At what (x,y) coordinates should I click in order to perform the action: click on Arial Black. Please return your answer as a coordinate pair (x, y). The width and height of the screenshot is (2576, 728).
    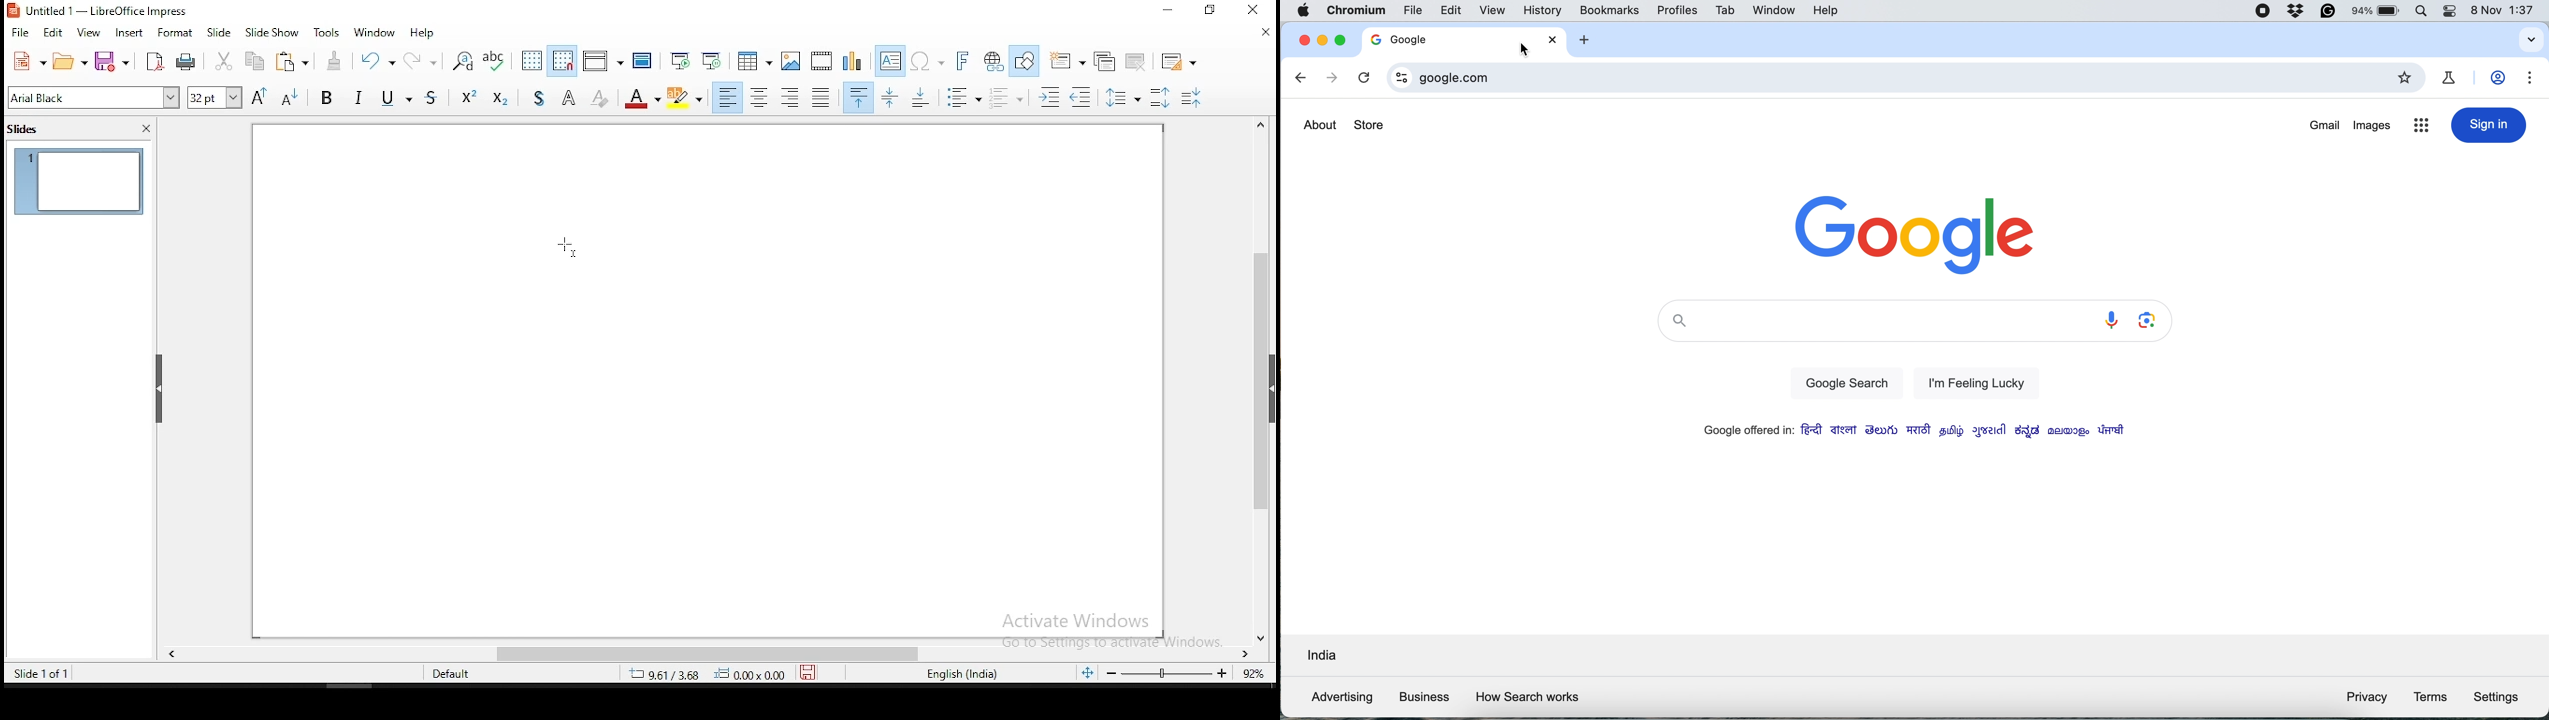
    Looking at the image, I should click on (95, 98).